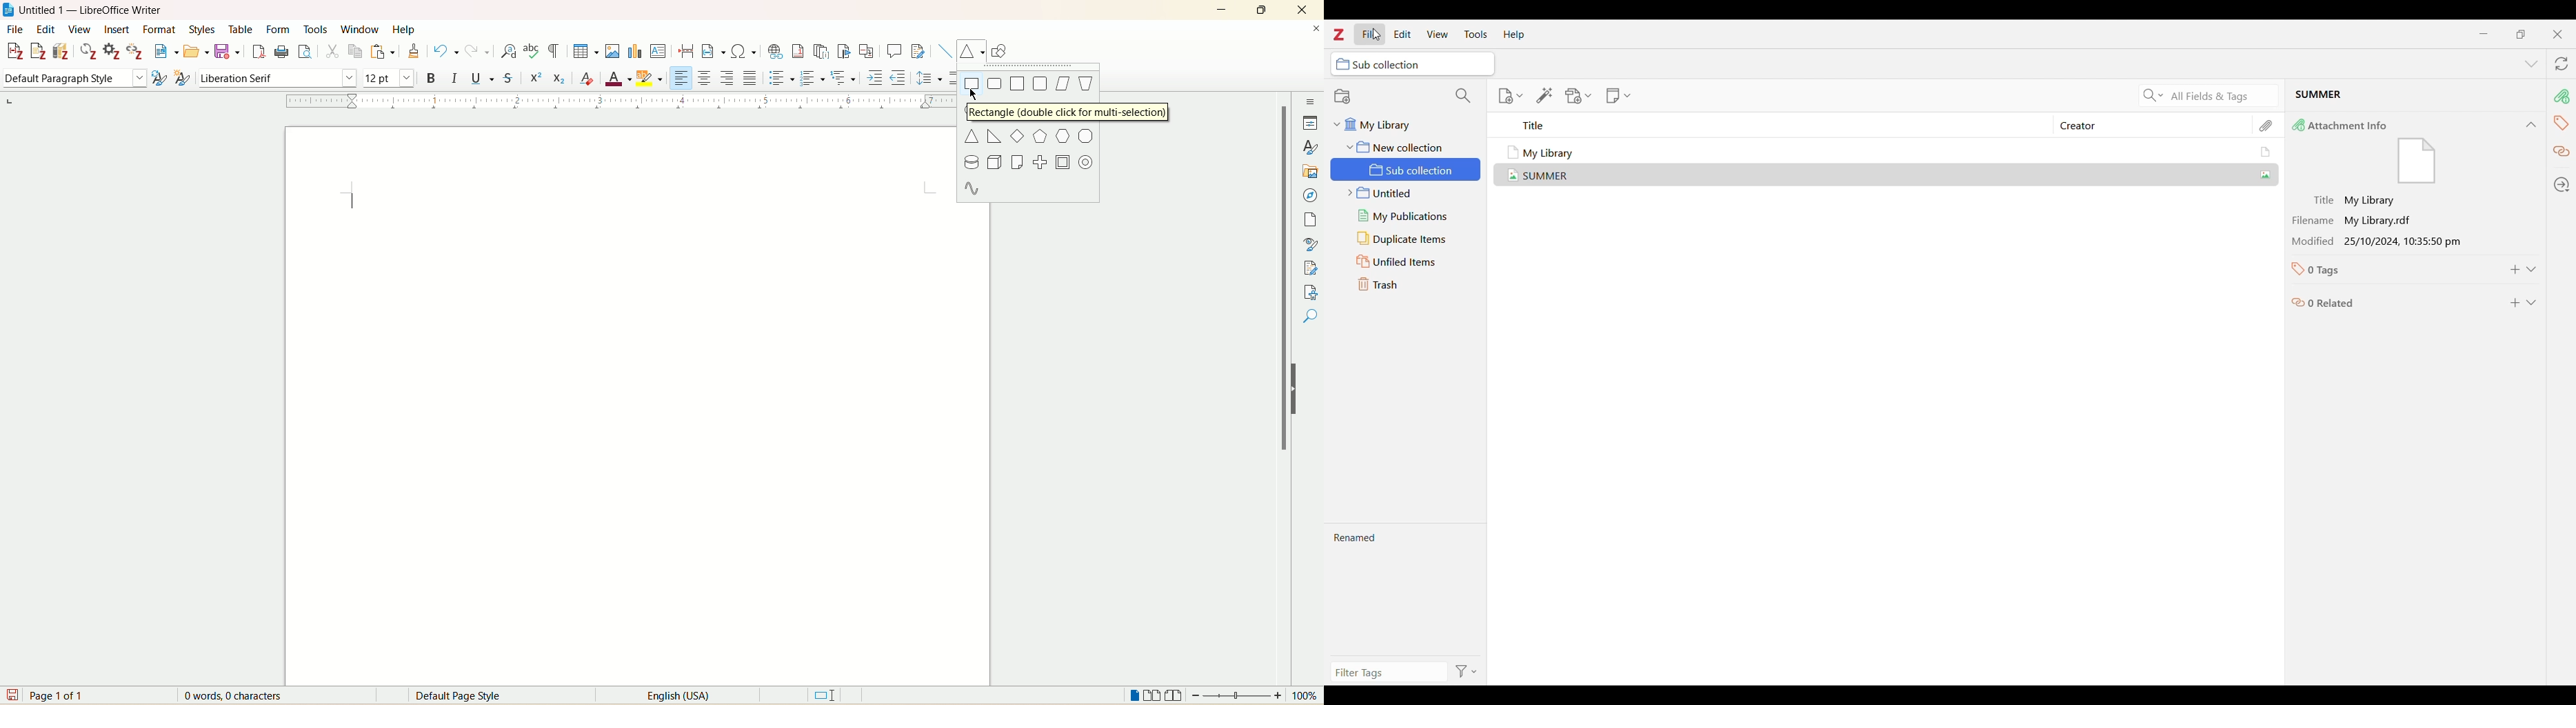  Describe the element at coordinates (317, 28) in the screenshot. I see `tools` at that location.